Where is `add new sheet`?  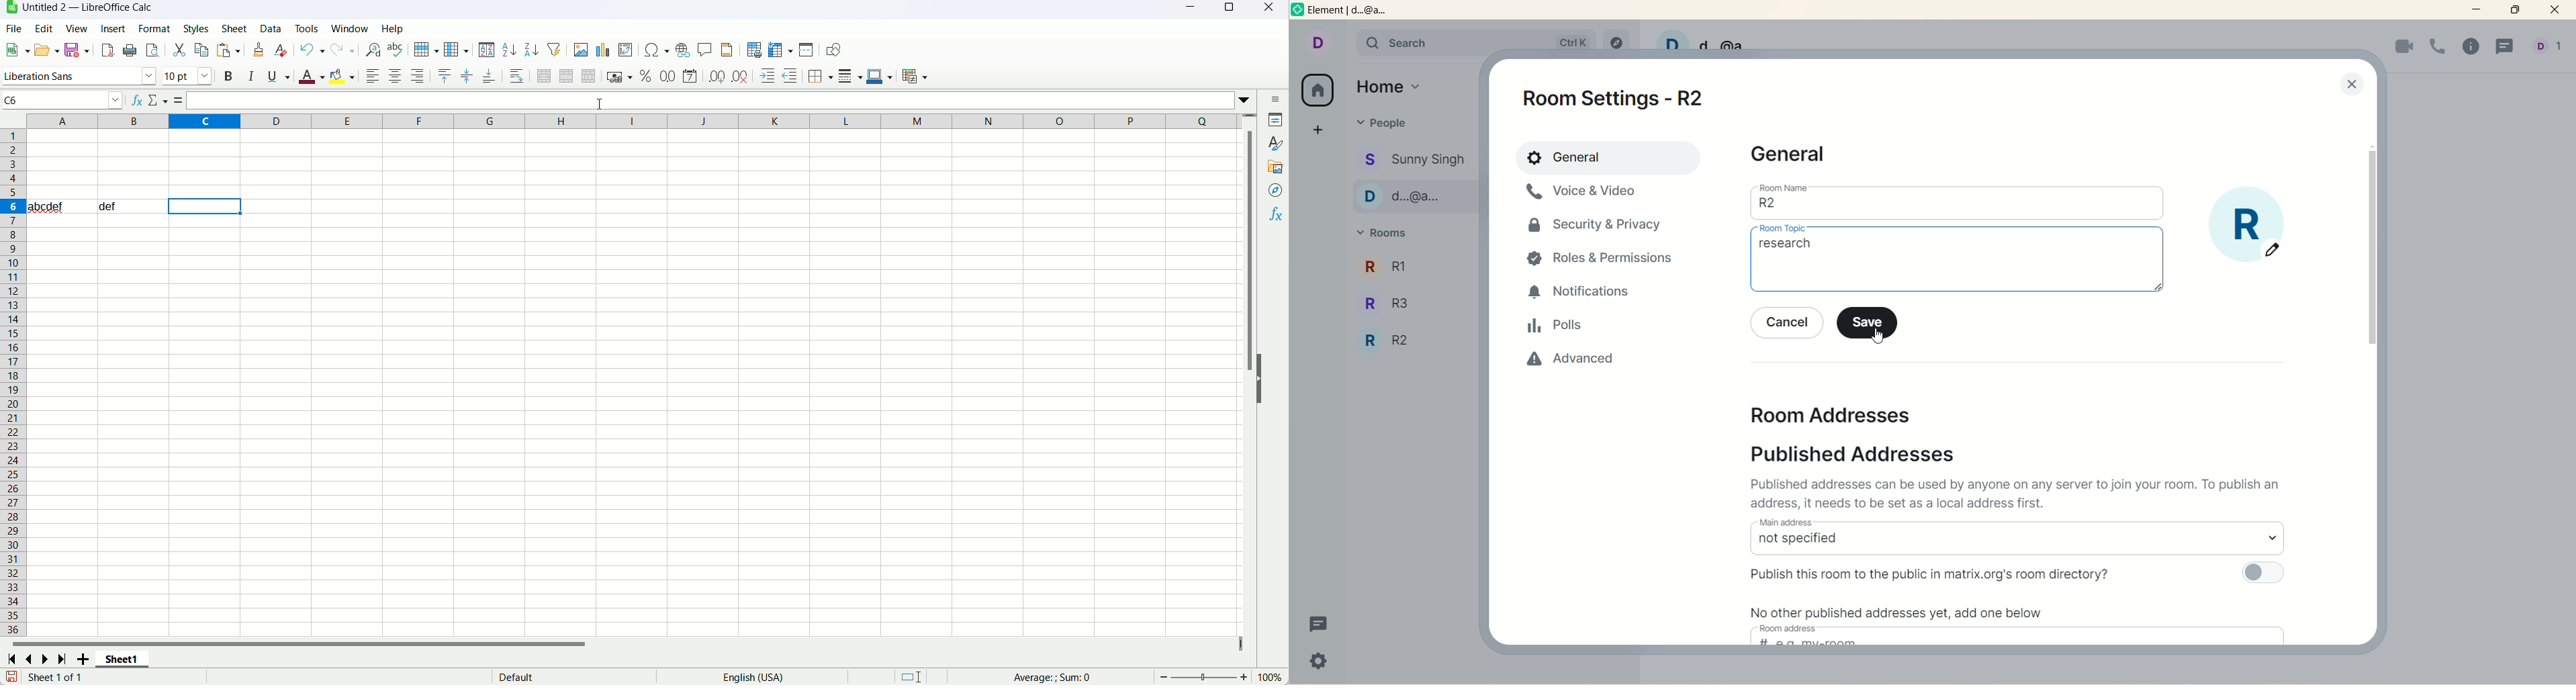 add new sheet is located at coordinates (83, 658).